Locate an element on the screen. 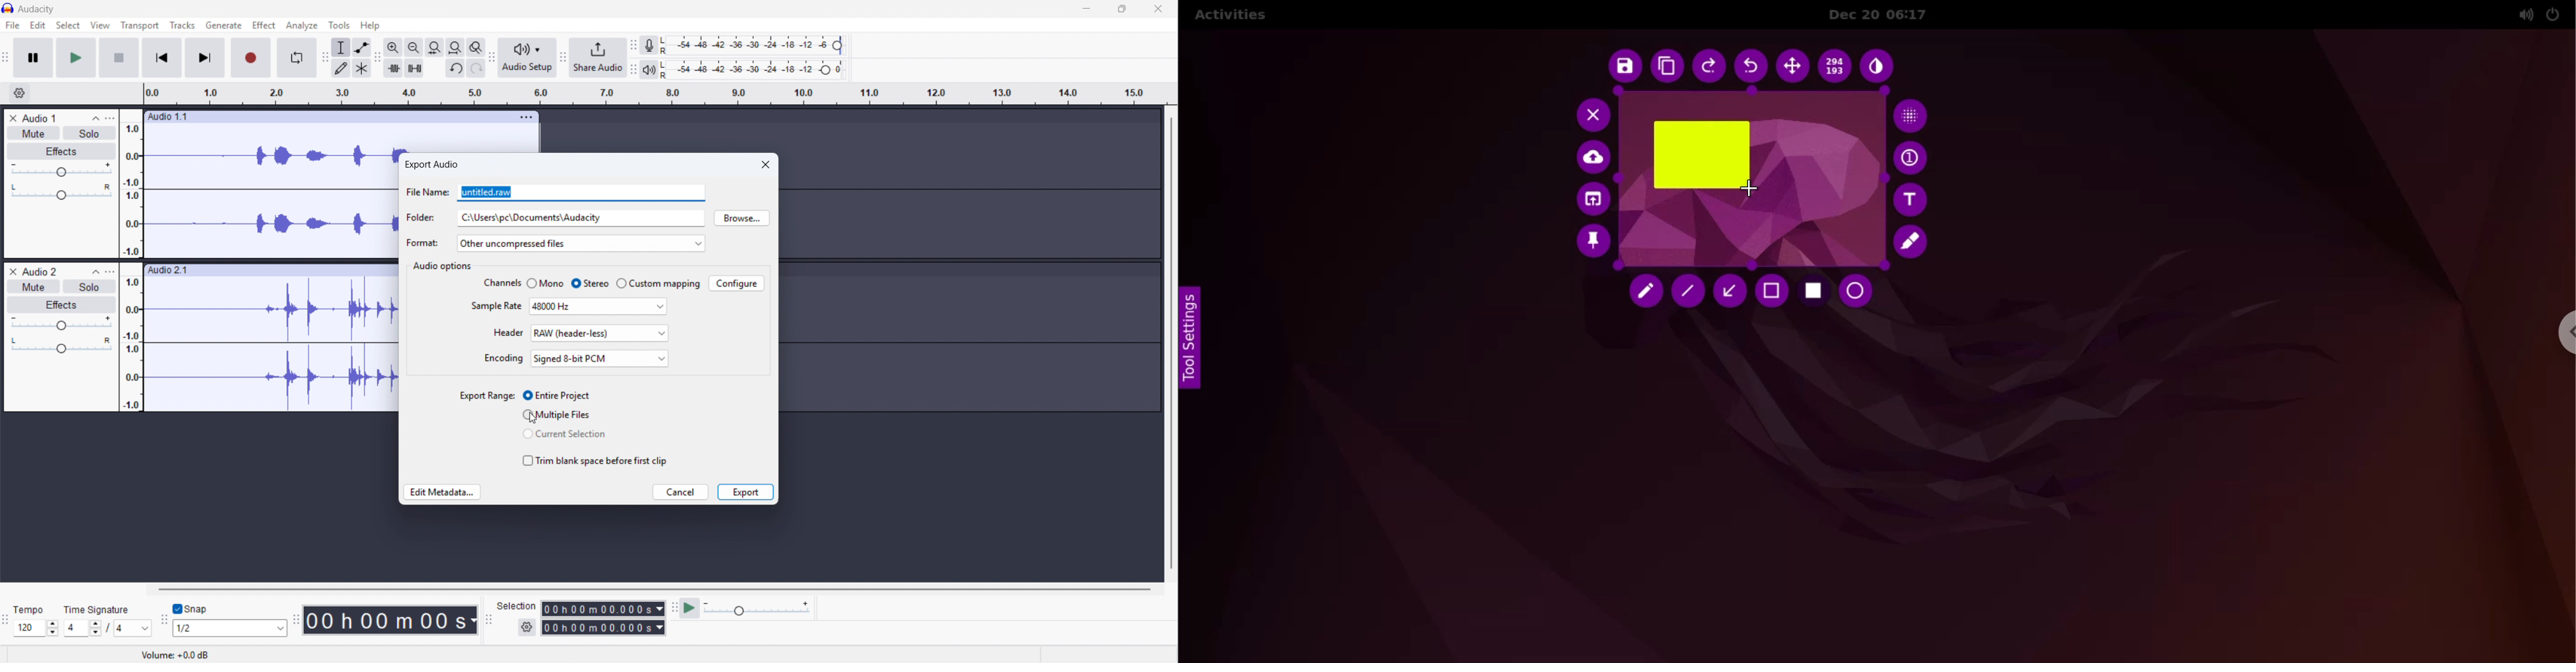 This screenshot has width=2576, height=672. gain  is located at coordinates (61, 324).